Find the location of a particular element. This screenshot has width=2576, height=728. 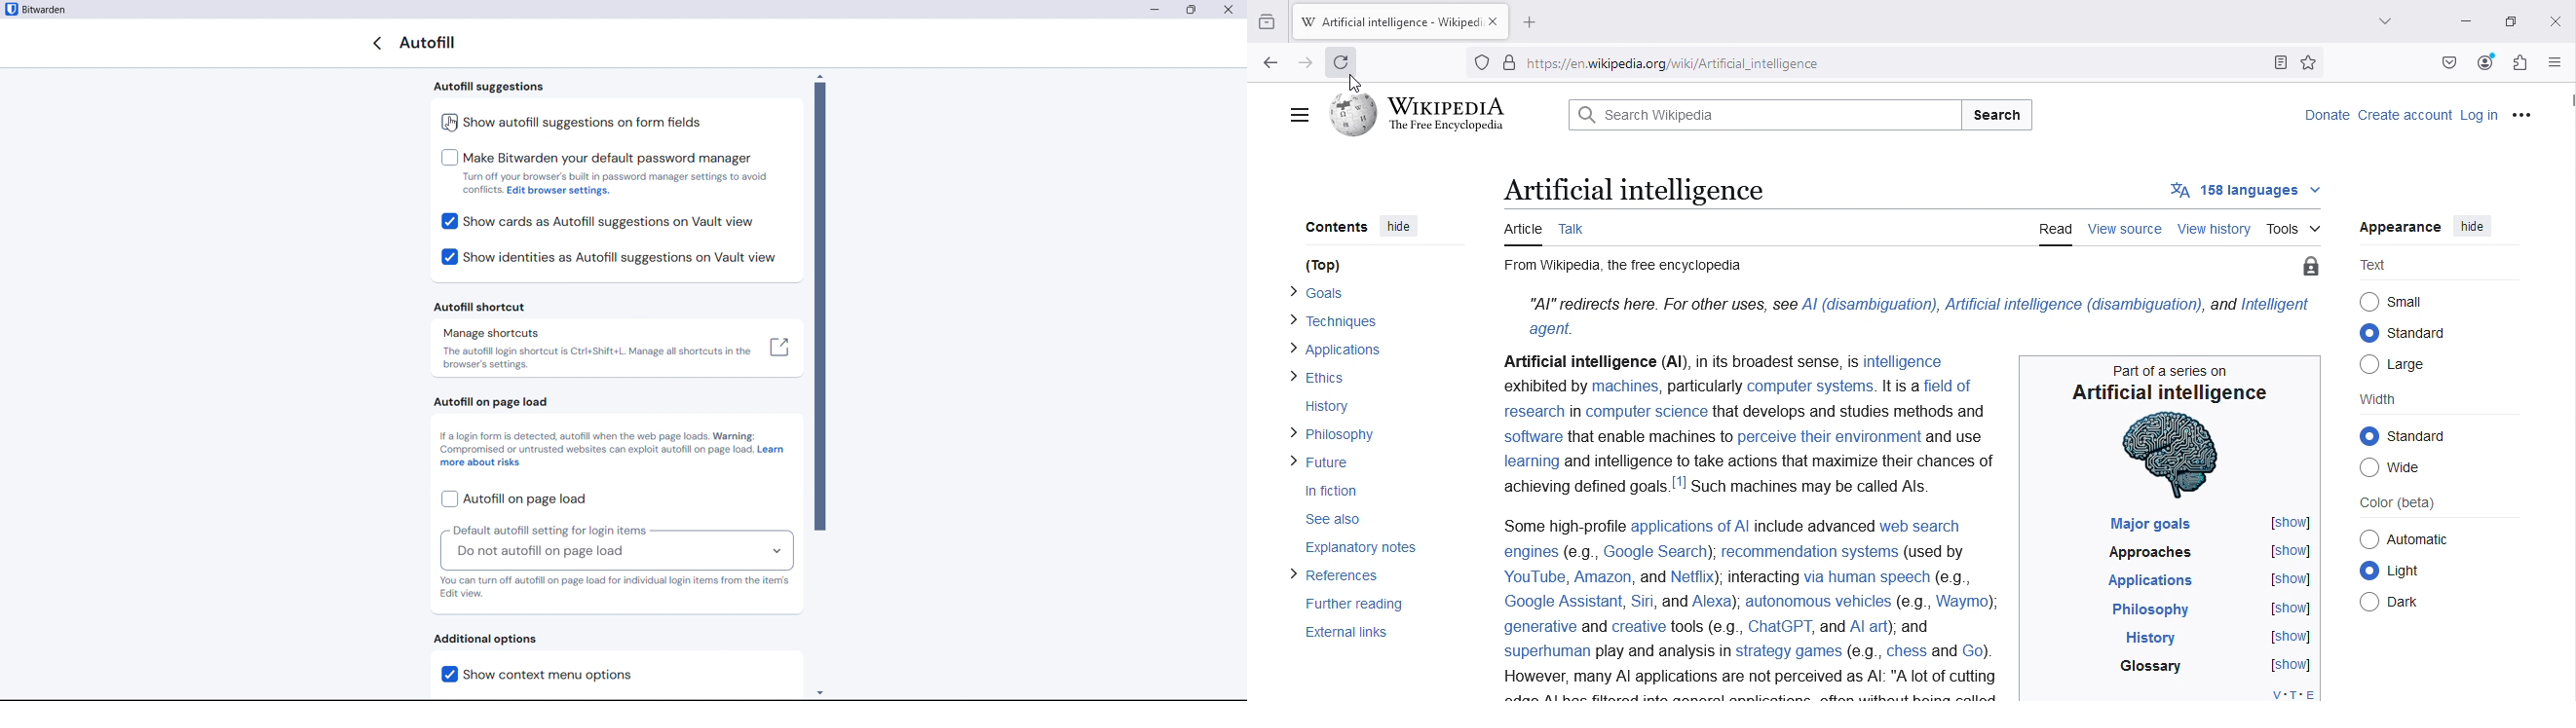

View history is located at coordinates (2214, 229).